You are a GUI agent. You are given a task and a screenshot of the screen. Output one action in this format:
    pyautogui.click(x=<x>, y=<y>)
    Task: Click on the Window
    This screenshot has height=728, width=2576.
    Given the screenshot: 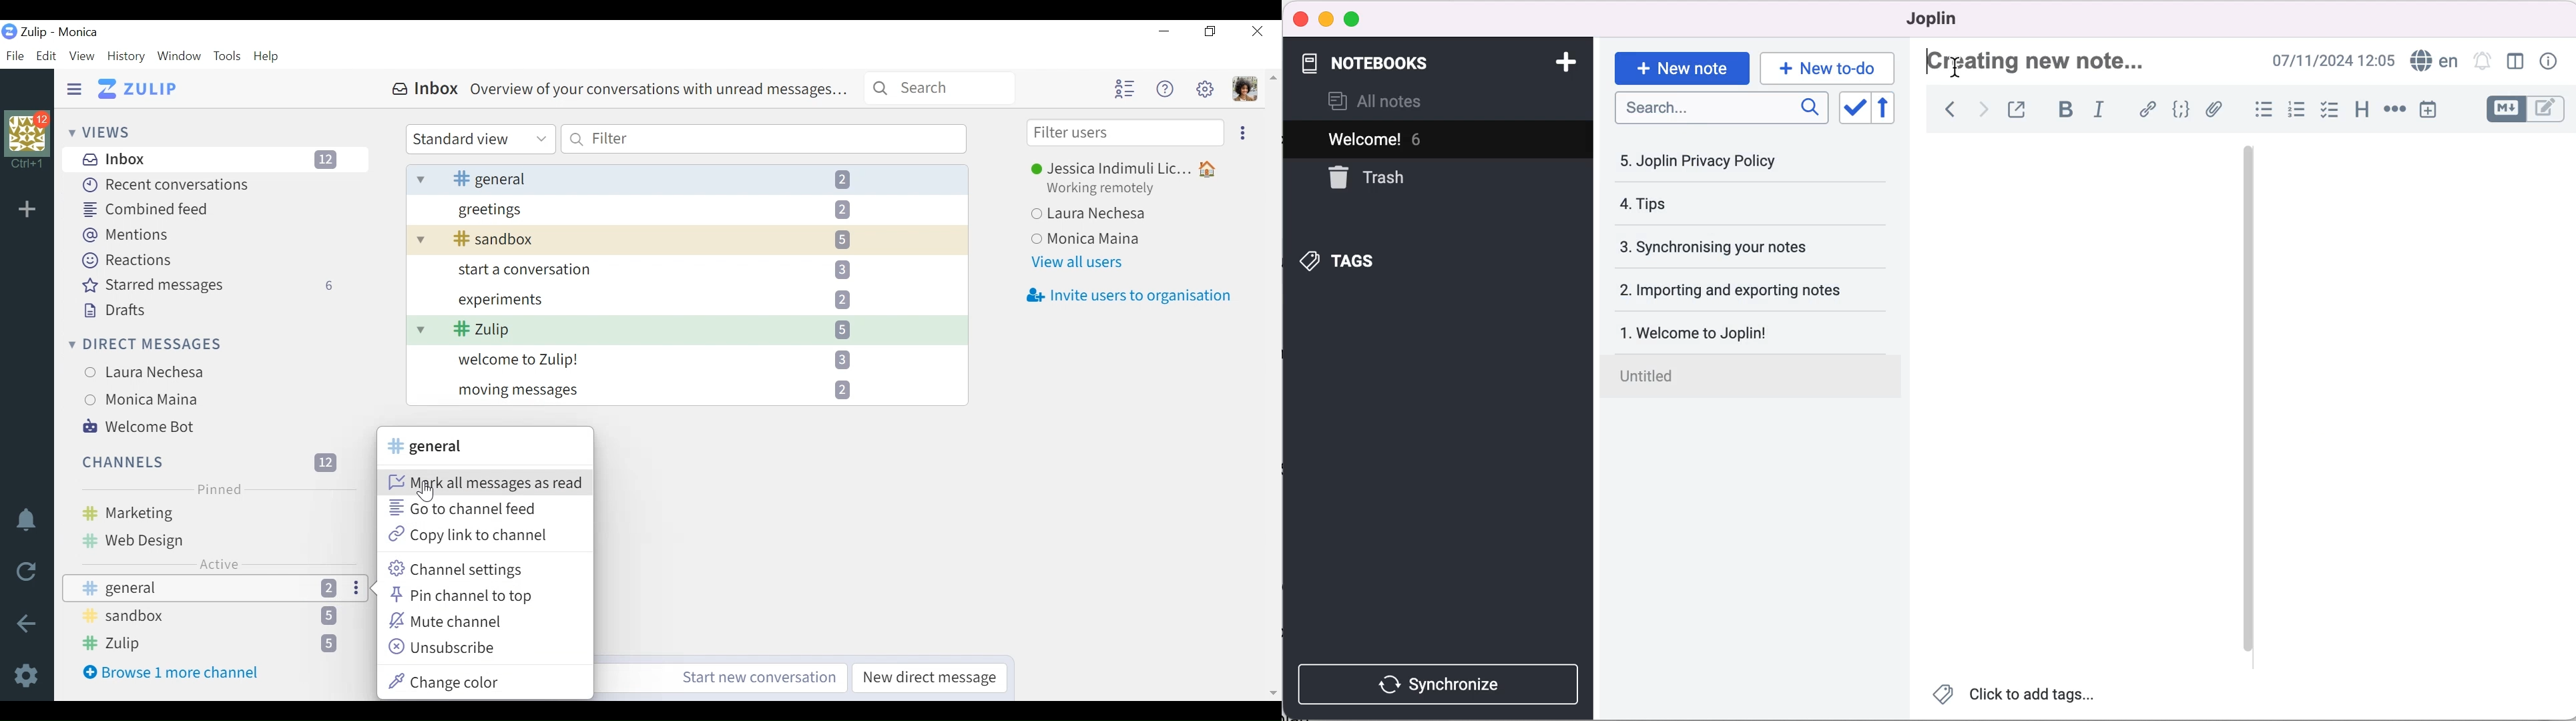 What is the action you would take?
    pyautogui.click(x=180, y=57)
    